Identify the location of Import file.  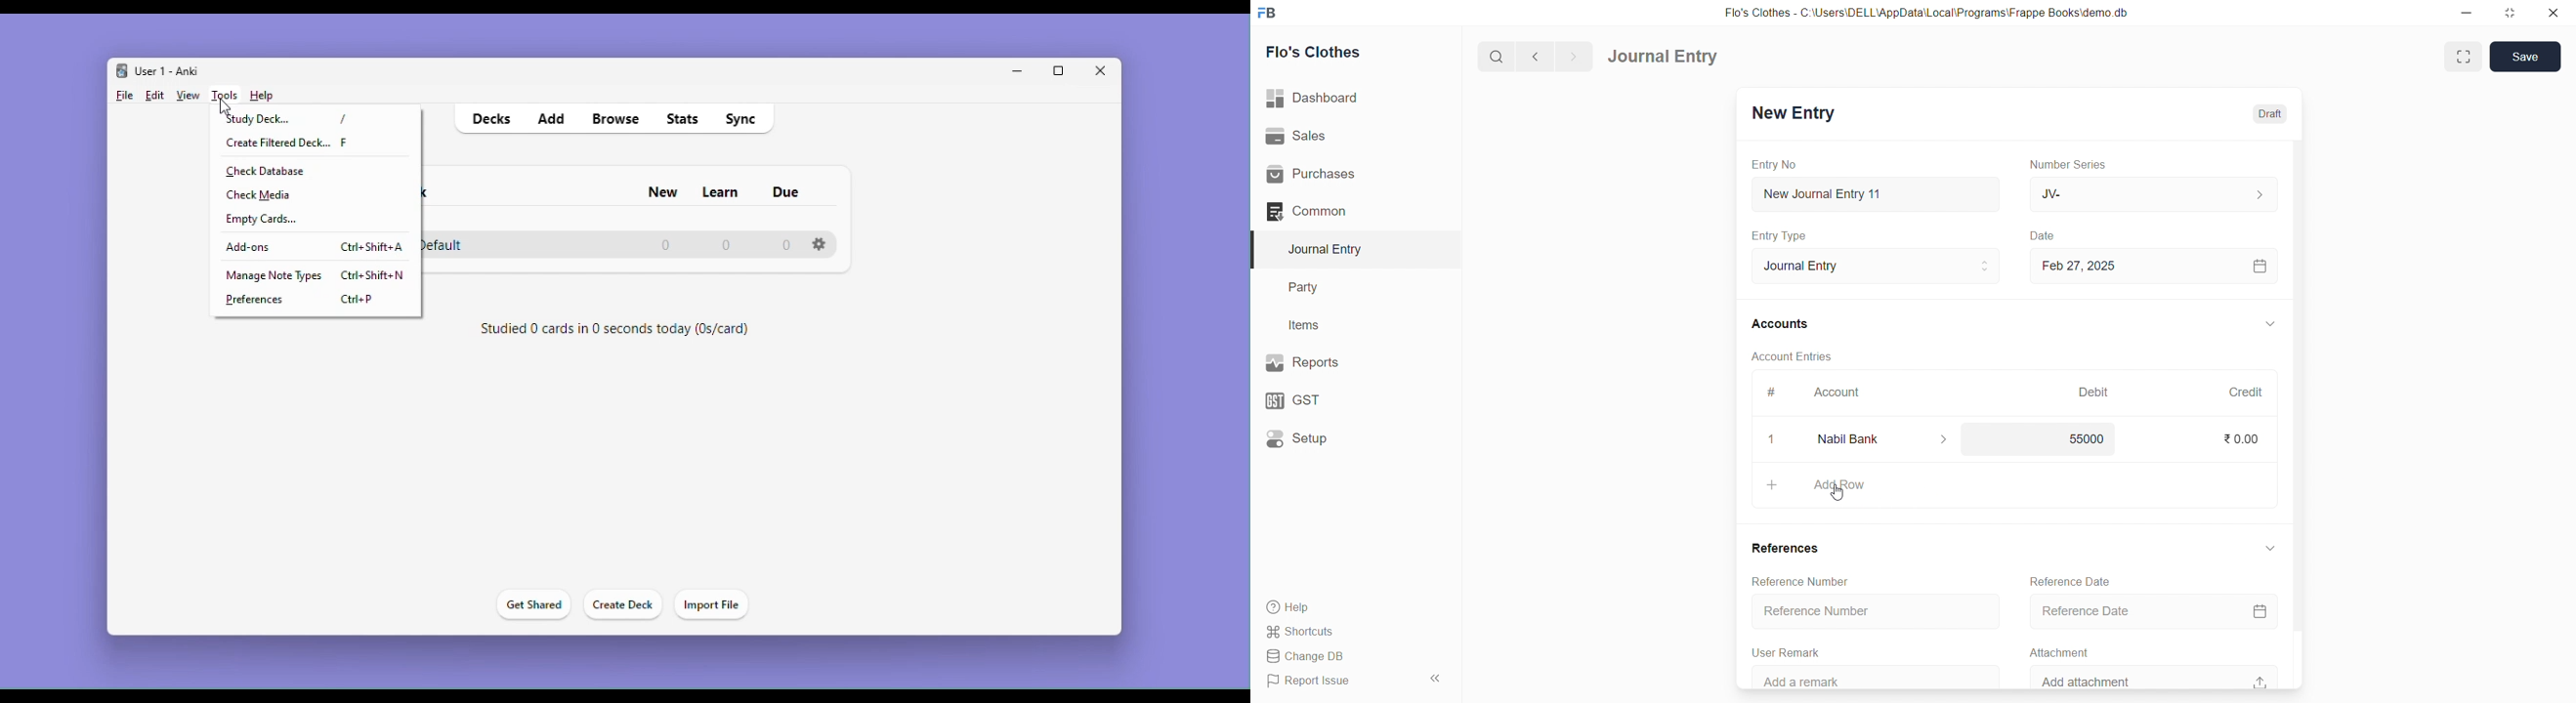
(718, 607).